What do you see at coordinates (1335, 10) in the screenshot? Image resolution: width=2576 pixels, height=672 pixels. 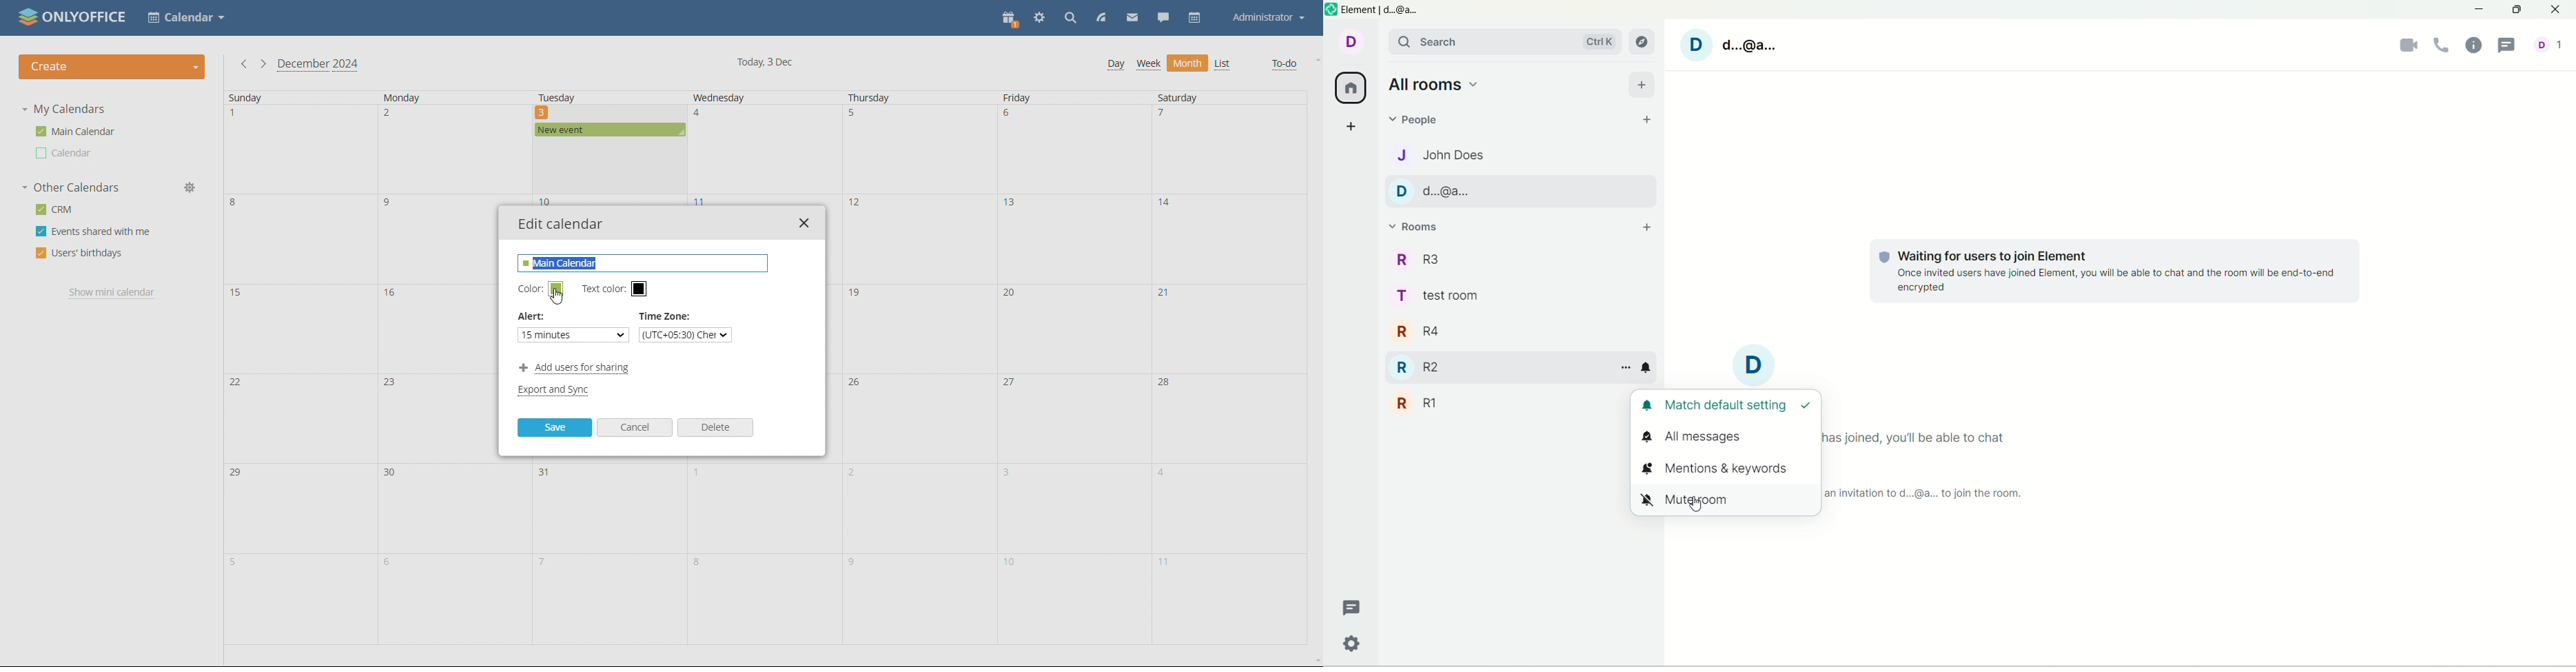 I see `logo` at bounding box center [1335, 10].